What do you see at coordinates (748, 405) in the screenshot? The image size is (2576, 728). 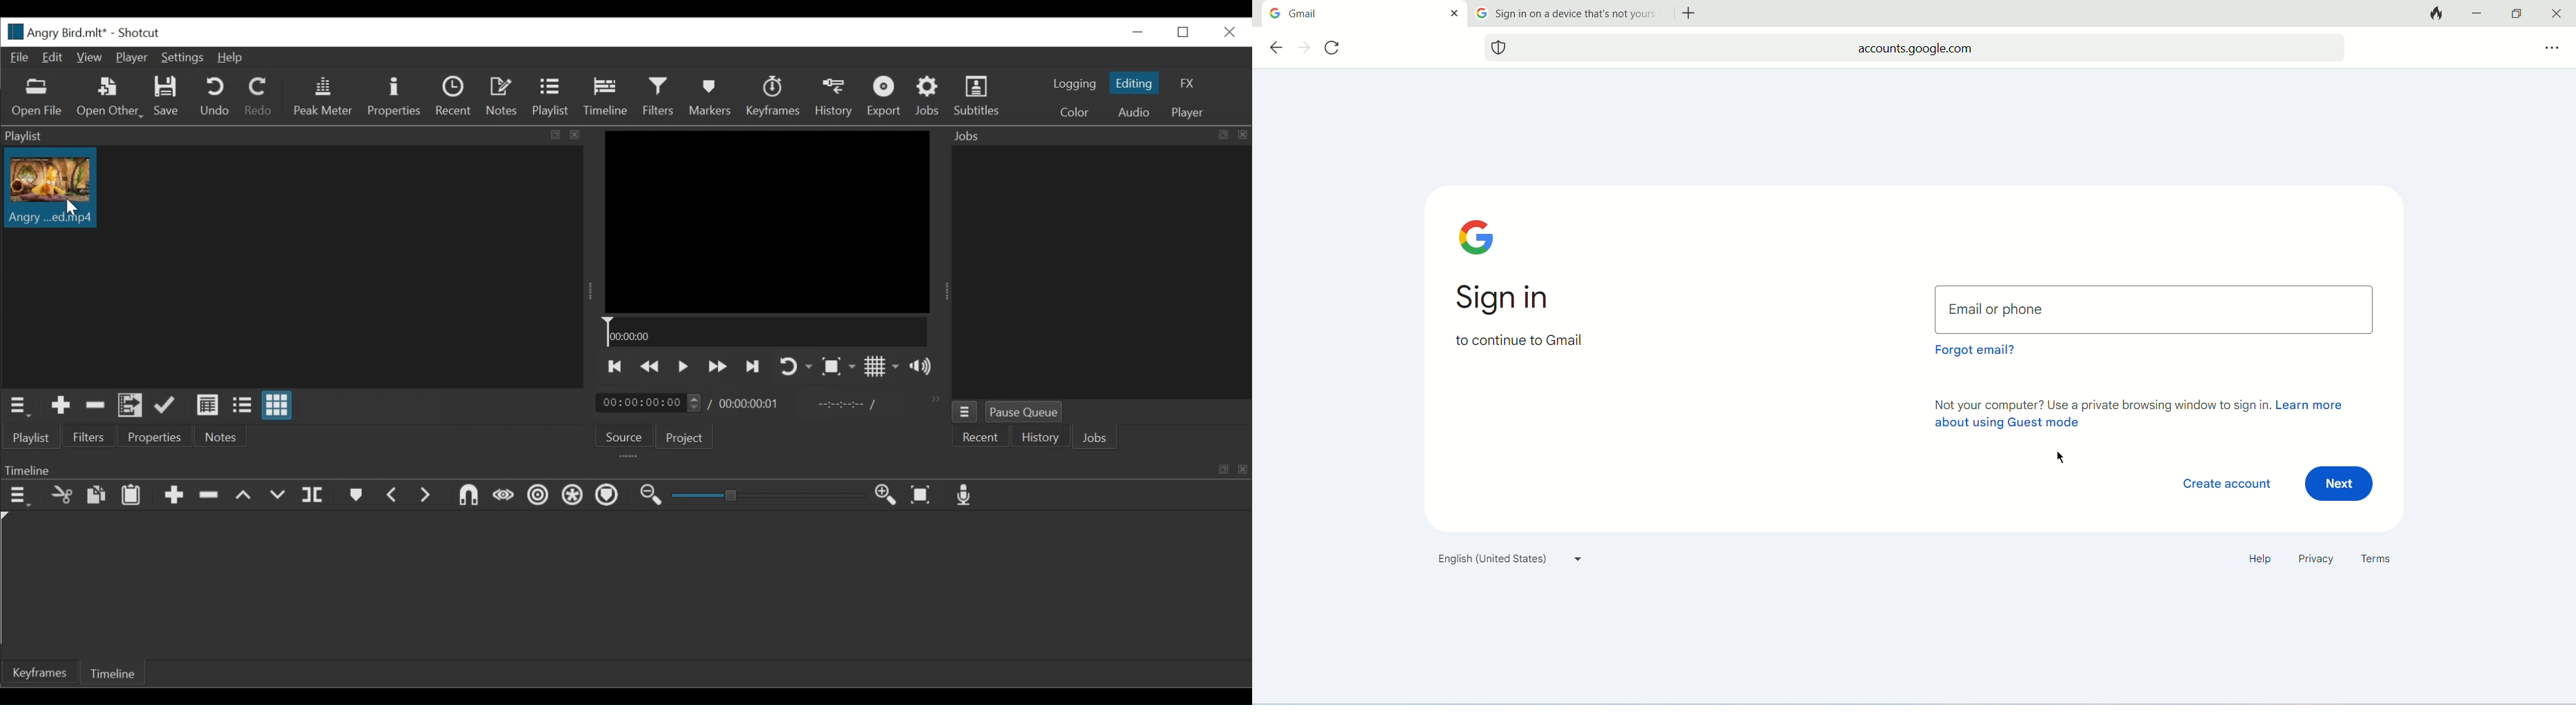 I see `Total duration` at bounding box center [748, 405].